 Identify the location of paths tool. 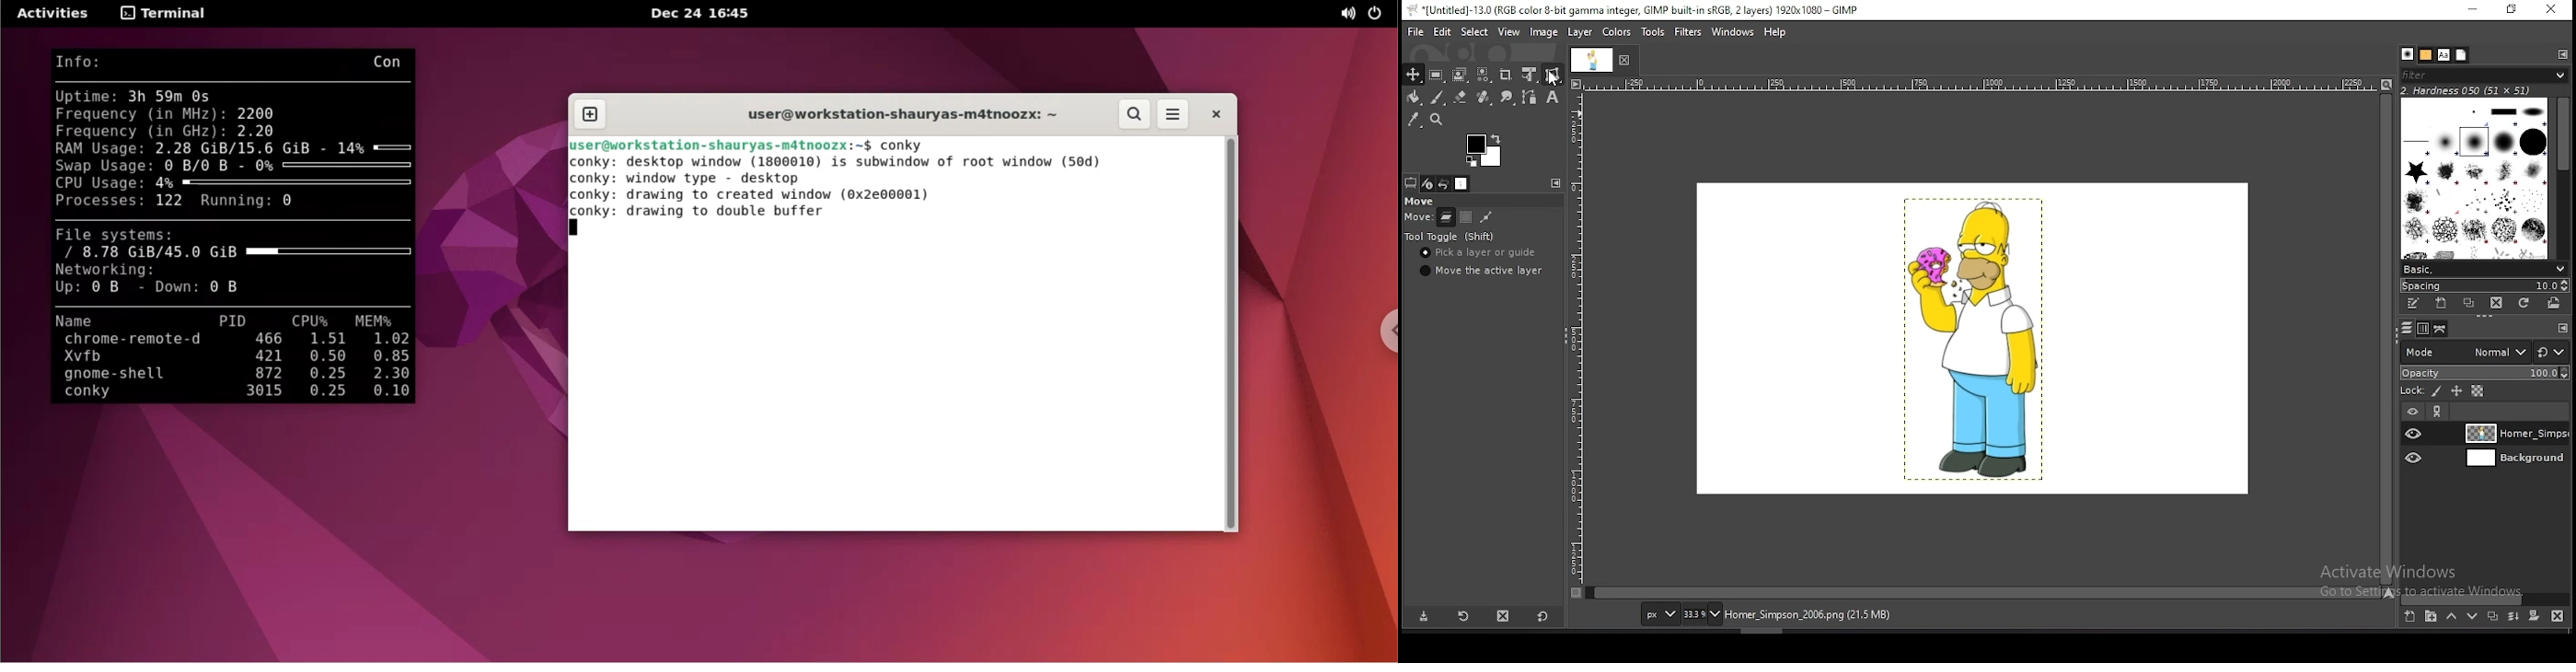
(1529, 97).